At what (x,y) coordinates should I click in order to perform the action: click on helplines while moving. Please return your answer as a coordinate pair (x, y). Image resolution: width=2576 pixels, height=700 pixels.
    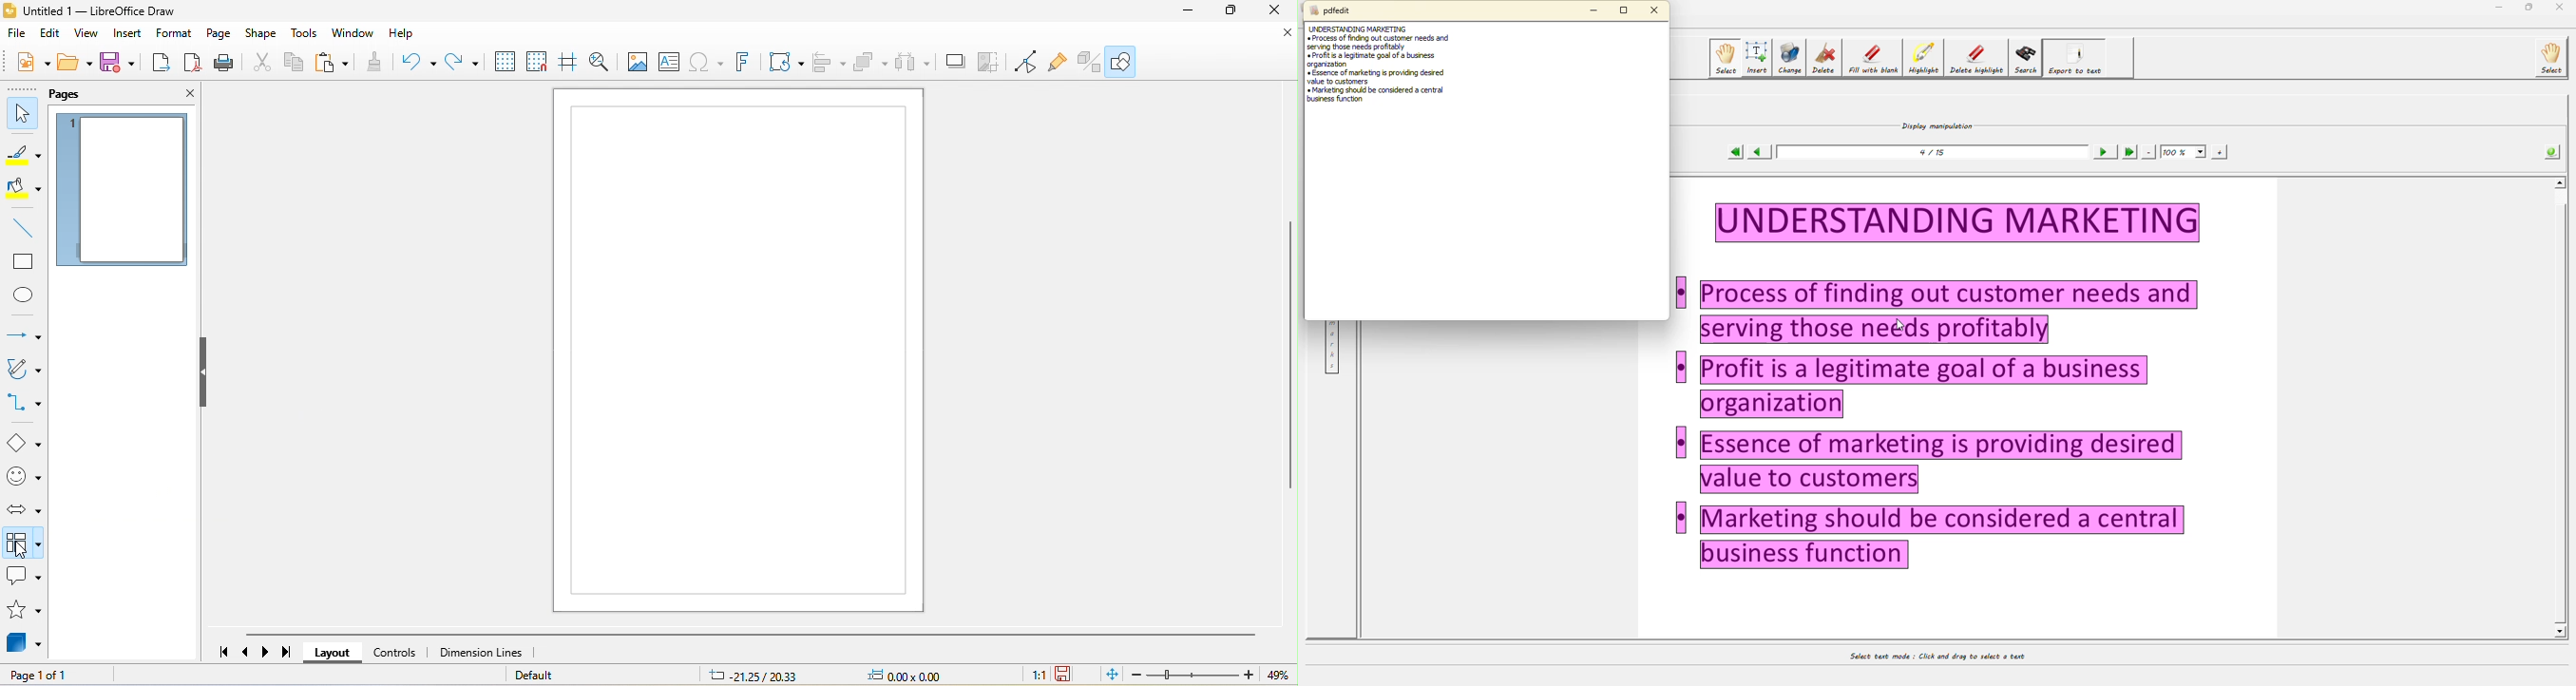
    Looking at the image, I should click on (571, 63).